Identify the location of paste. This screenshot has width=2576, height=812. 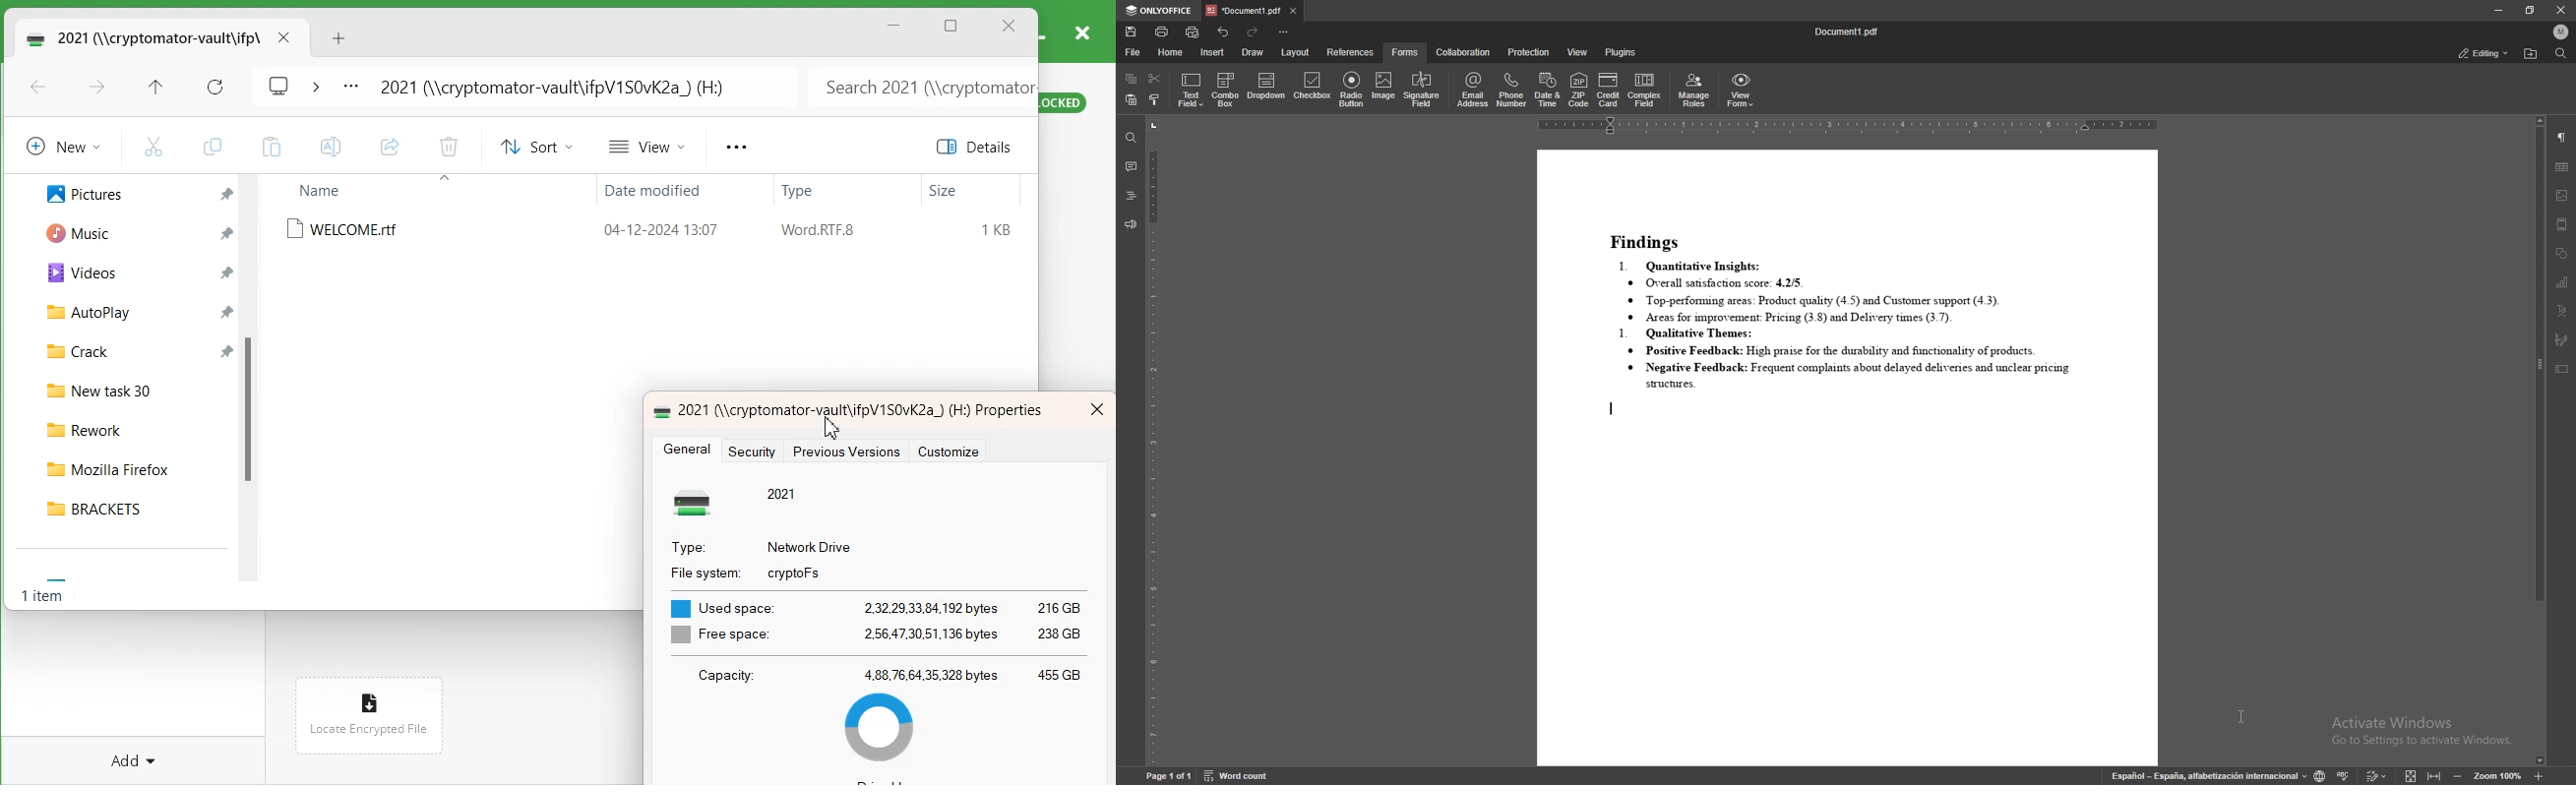
(1131, 100).